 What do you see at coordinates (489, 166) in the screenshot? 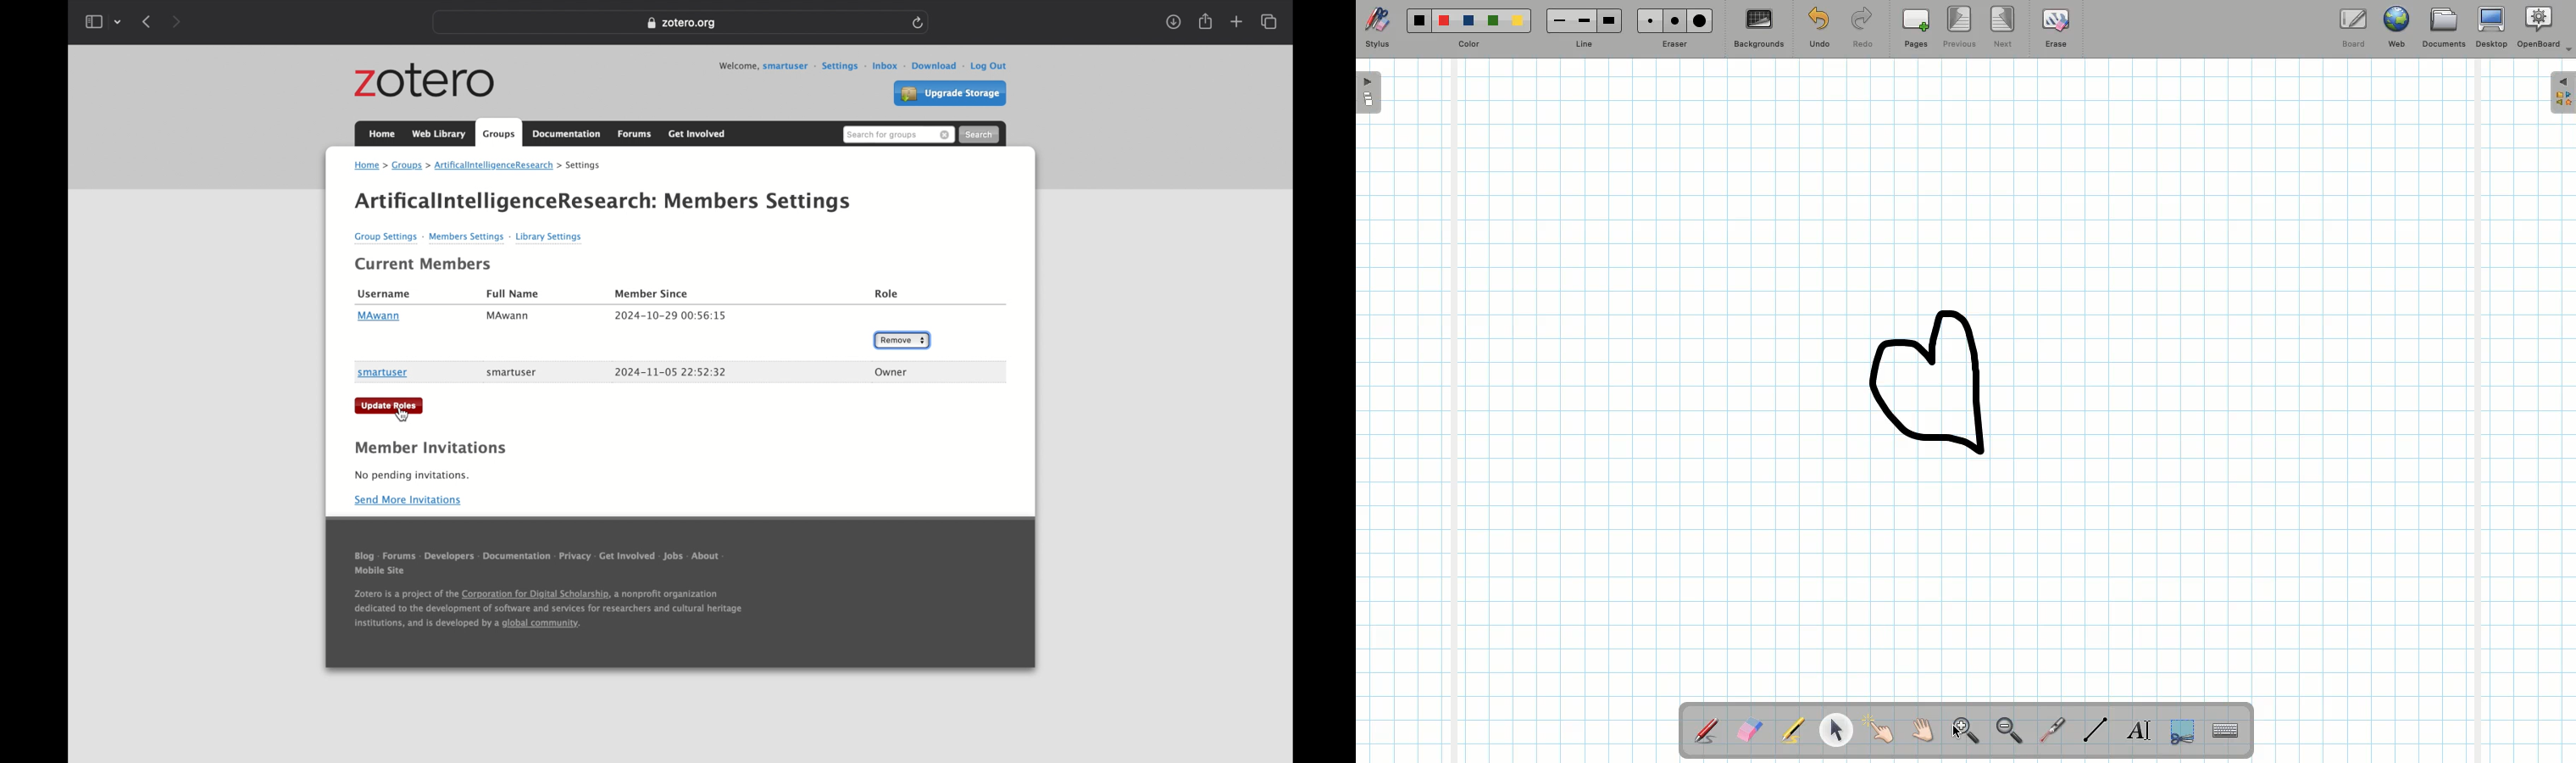
I see `artificialintelligenceresearch` at bounding box center [489, 166].